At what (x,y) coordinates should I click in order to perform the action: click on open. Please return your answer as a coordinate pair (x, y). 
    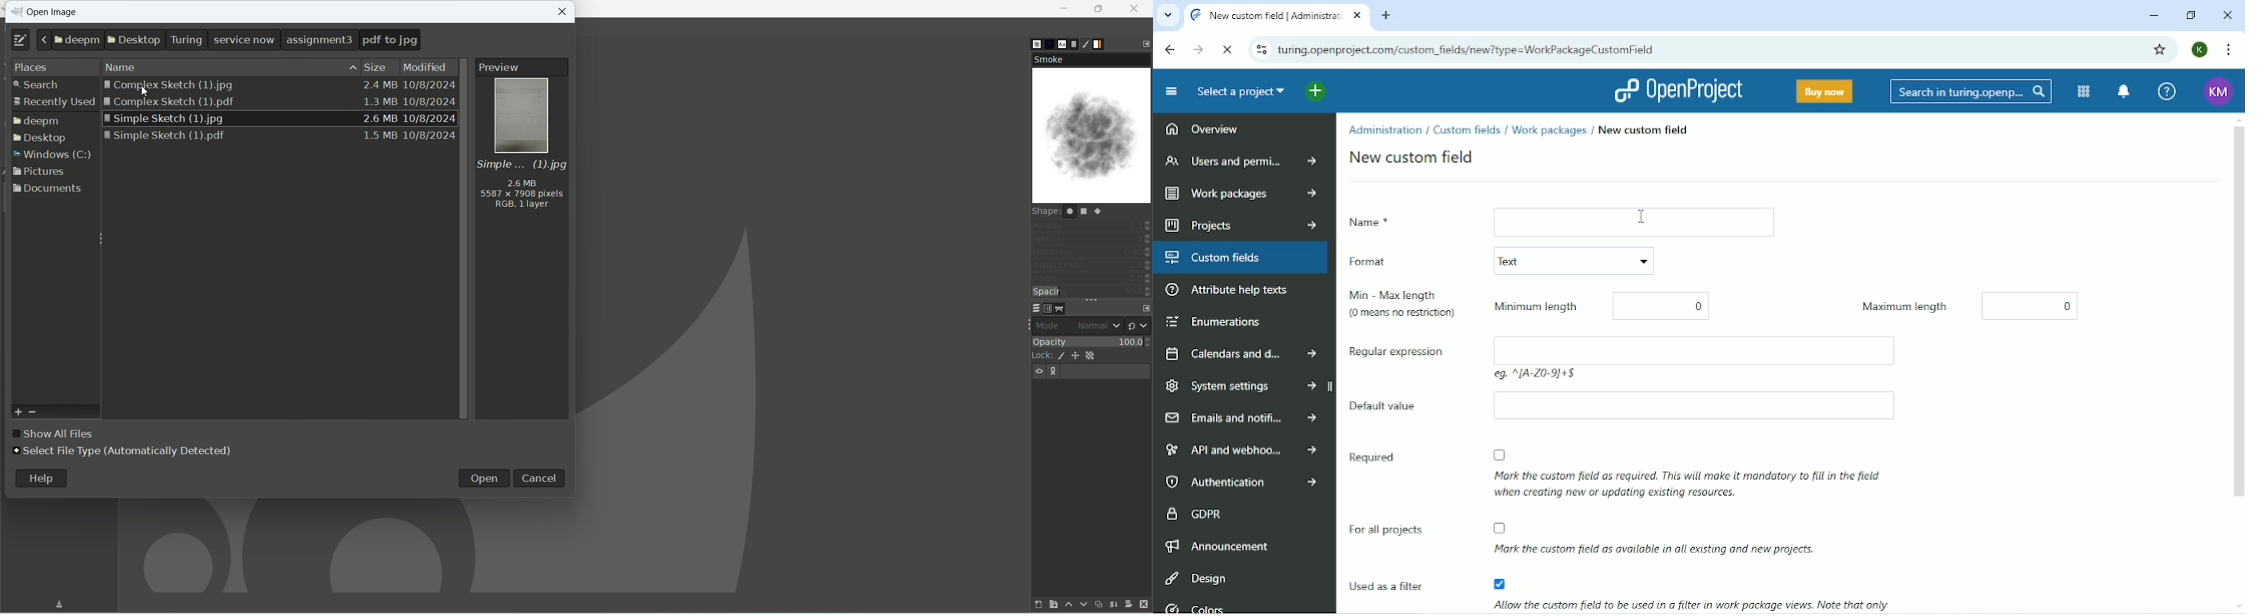
    Looking at the image, I should click on (486, 478).